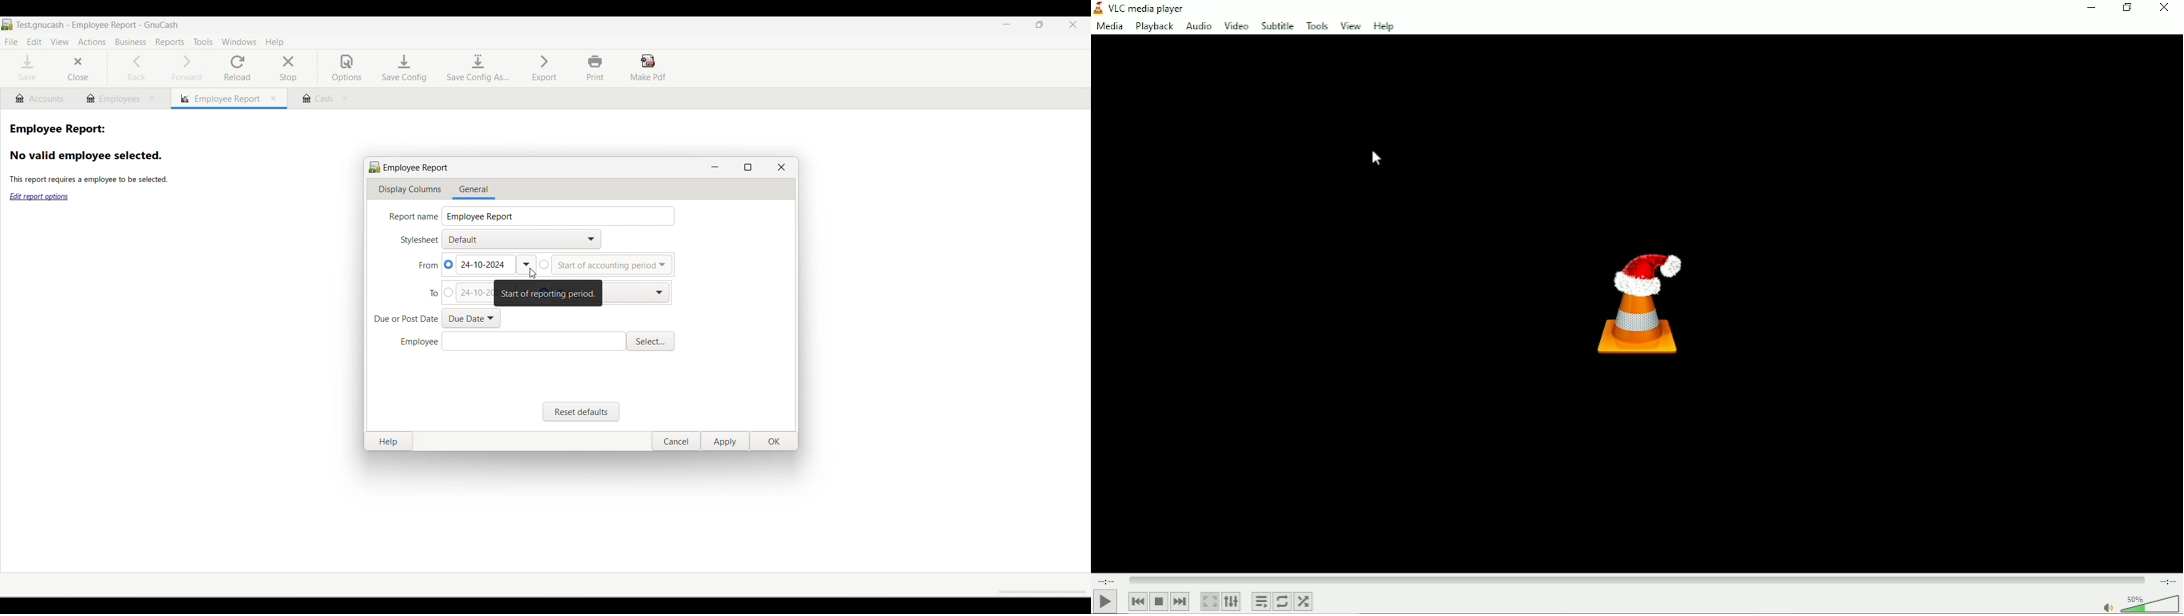  What do you see at coordinates (2092, 8) in the screenshot?
I see `Minimize` at bounding box center [2092, 8].